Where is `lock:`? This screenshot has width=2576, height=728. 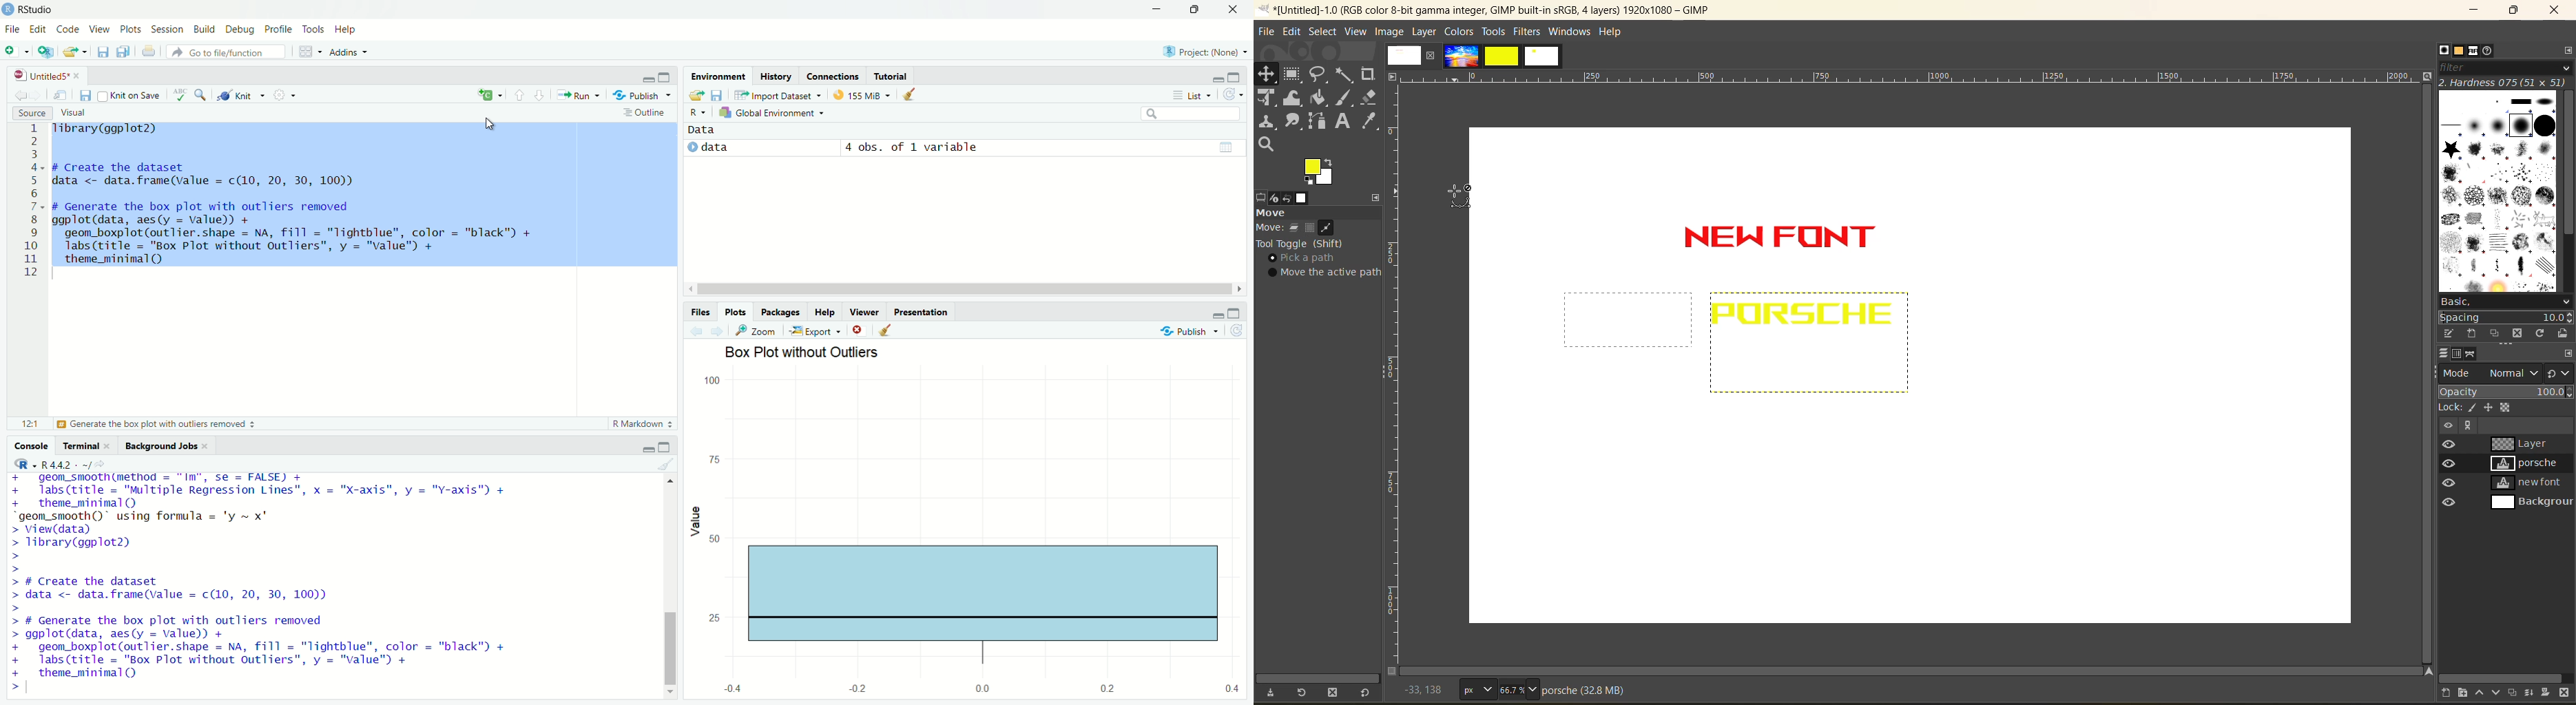 lock: is located at coordinates (2444, 408).